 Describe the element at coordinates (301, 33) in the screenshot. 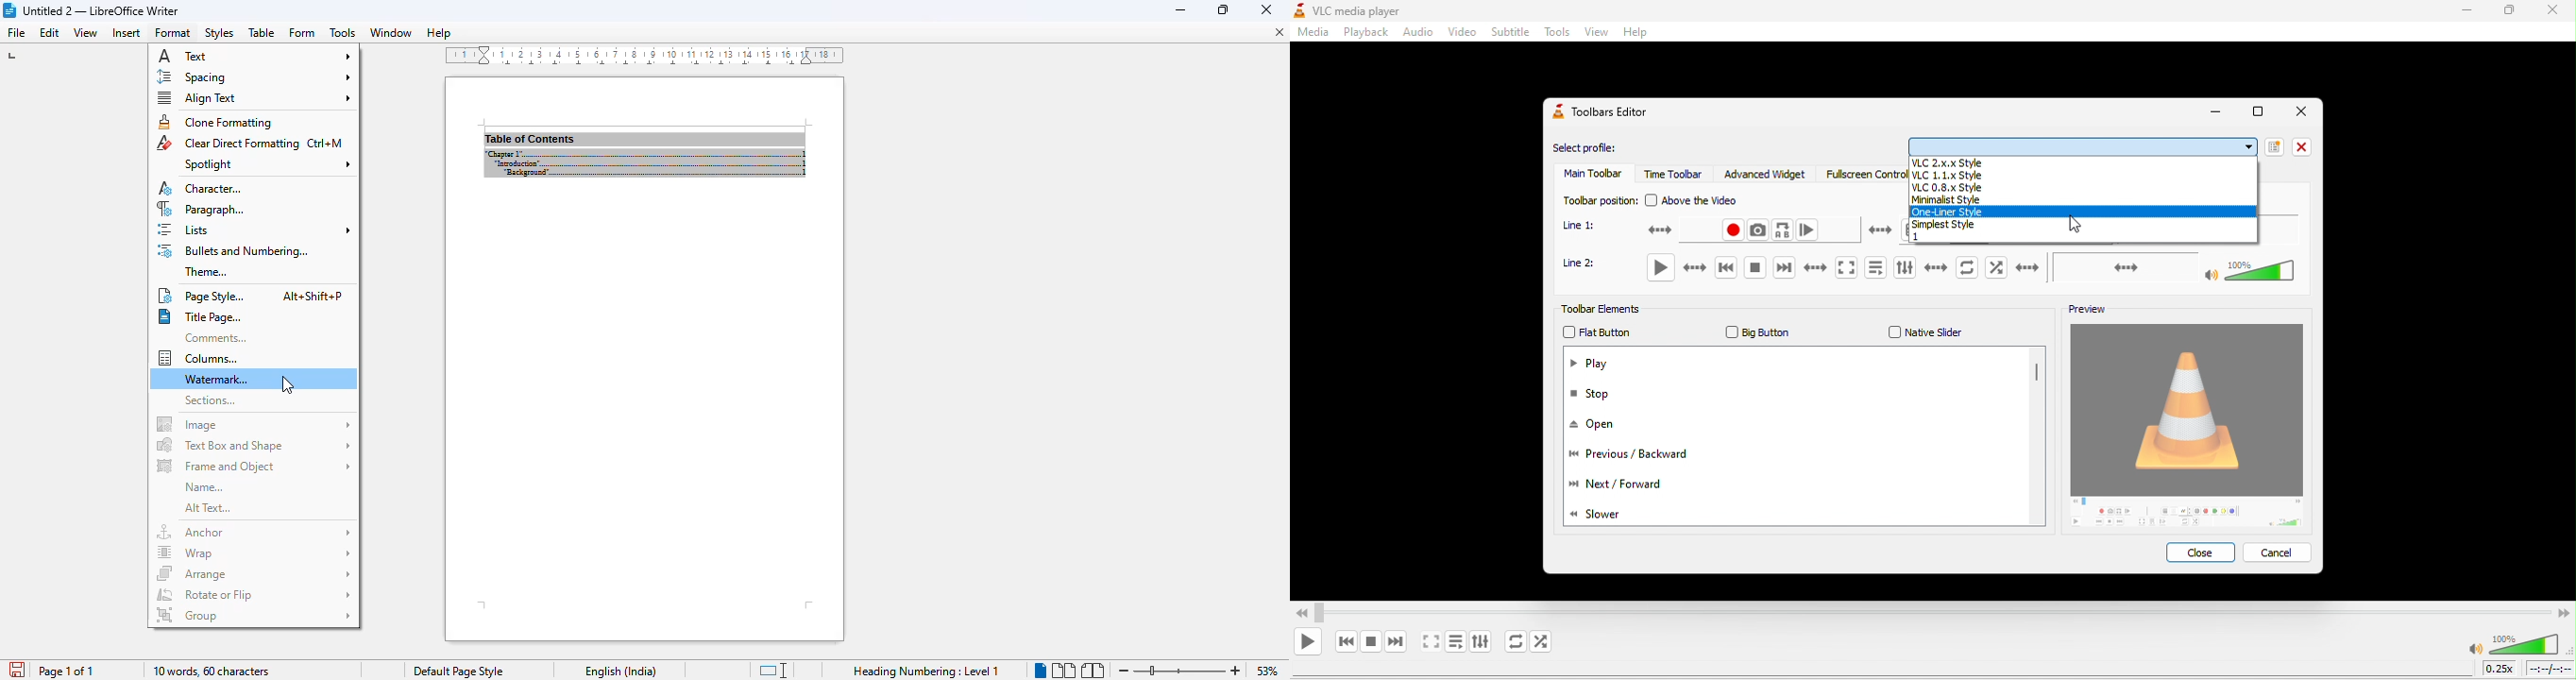

I see `form` at that location.